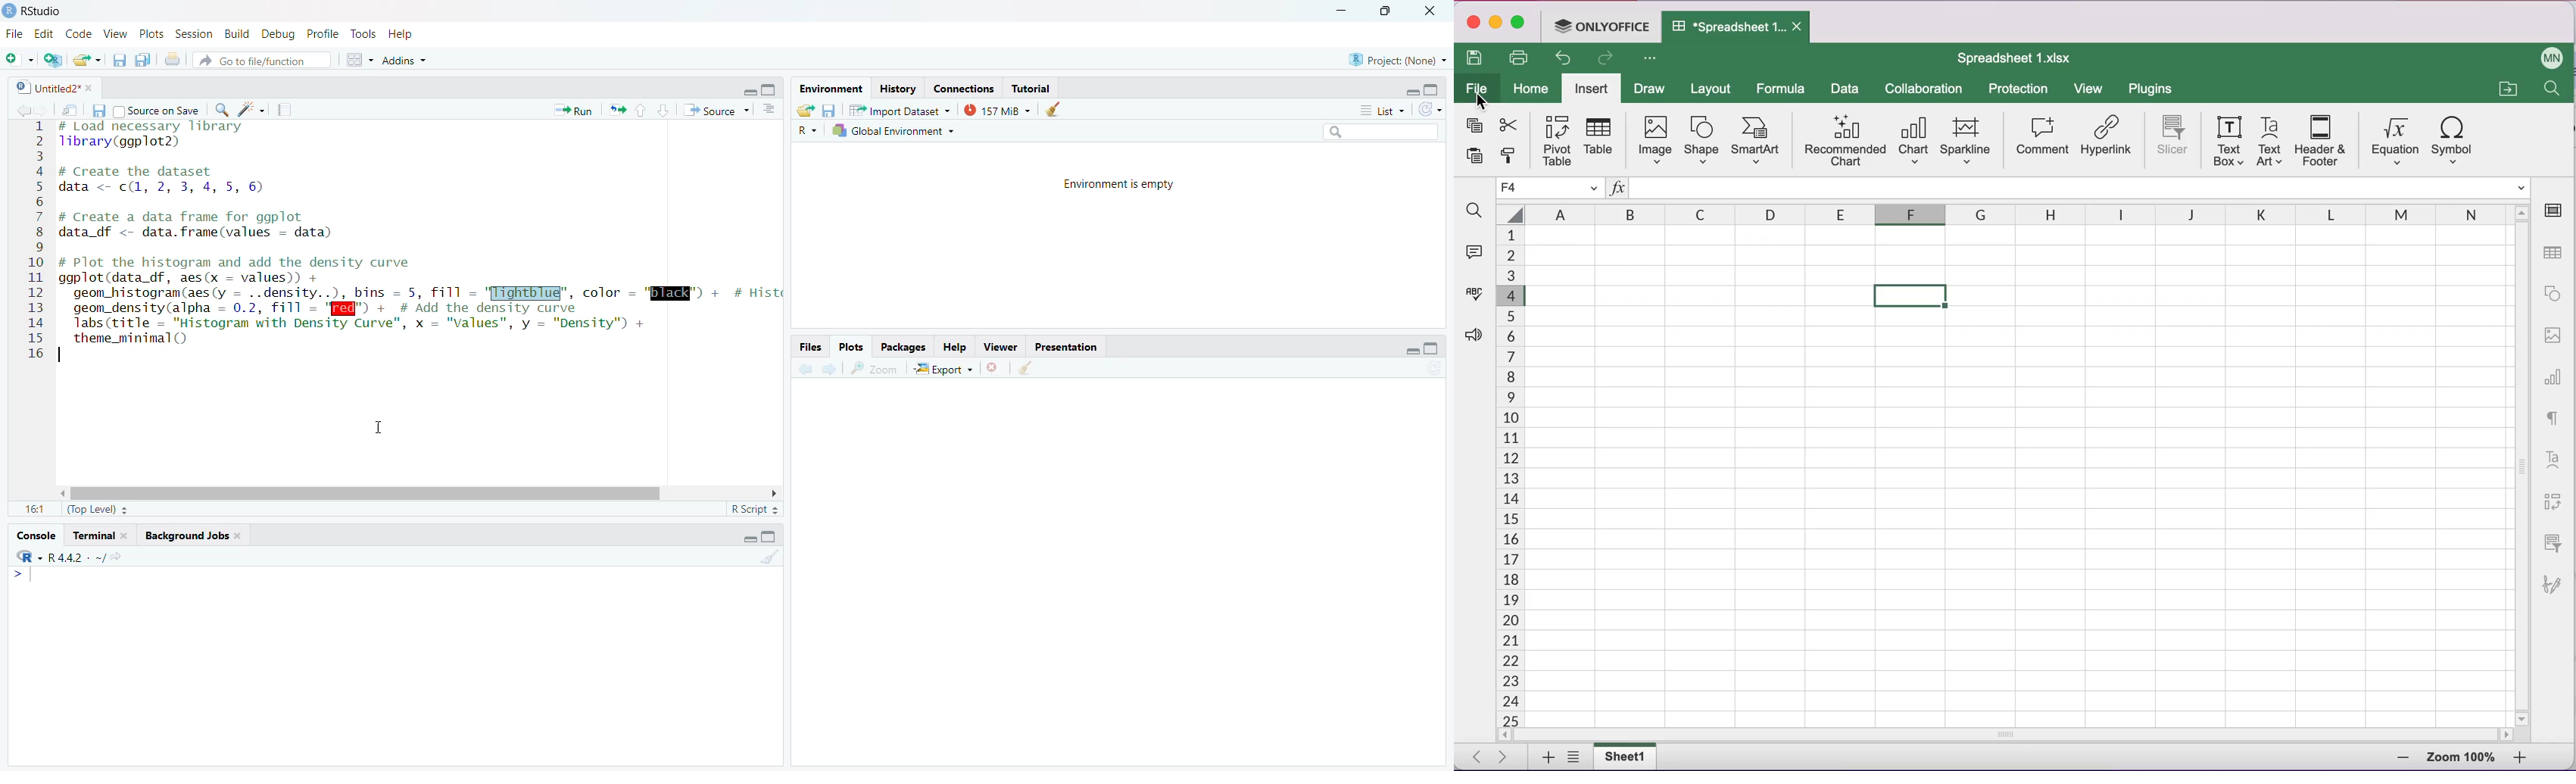 This screenshot has height=784, width=2576. What do you see at coordinates (996, 110) in the screenshot?
I see `157 MiB` at bounding box center [996, 110].